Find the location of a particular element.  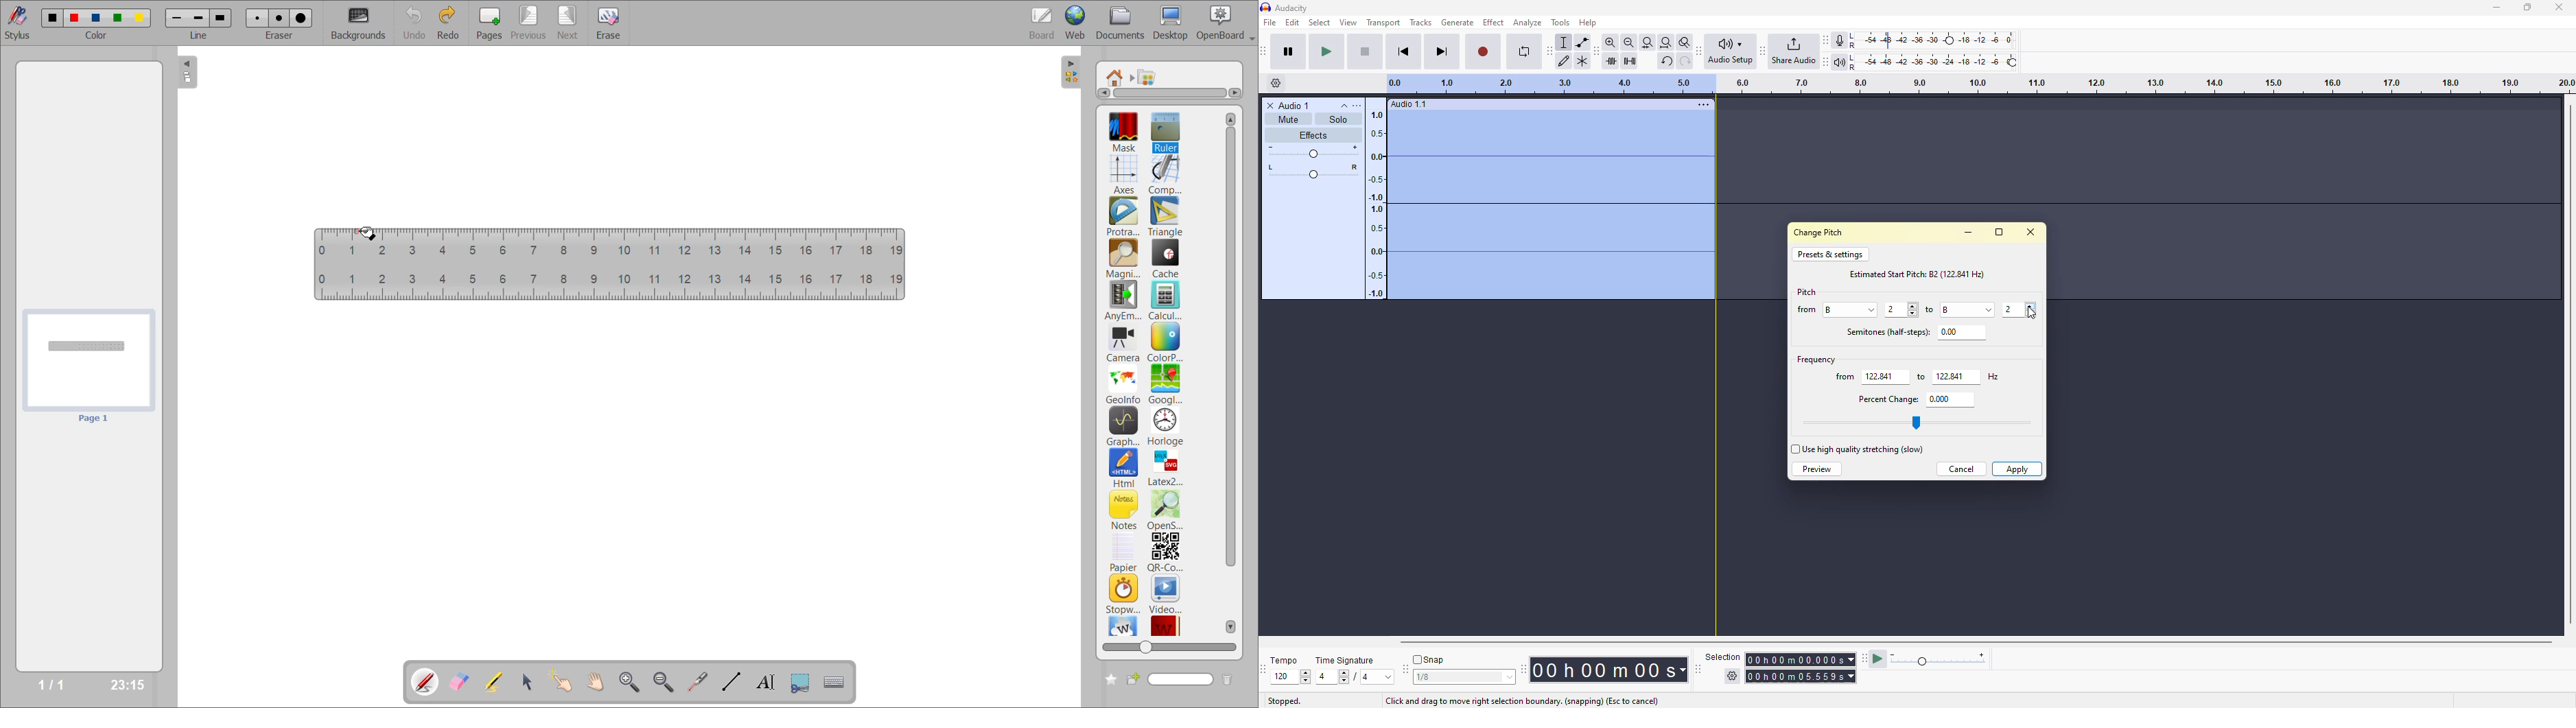

select is located at coordinates (1319, 23).